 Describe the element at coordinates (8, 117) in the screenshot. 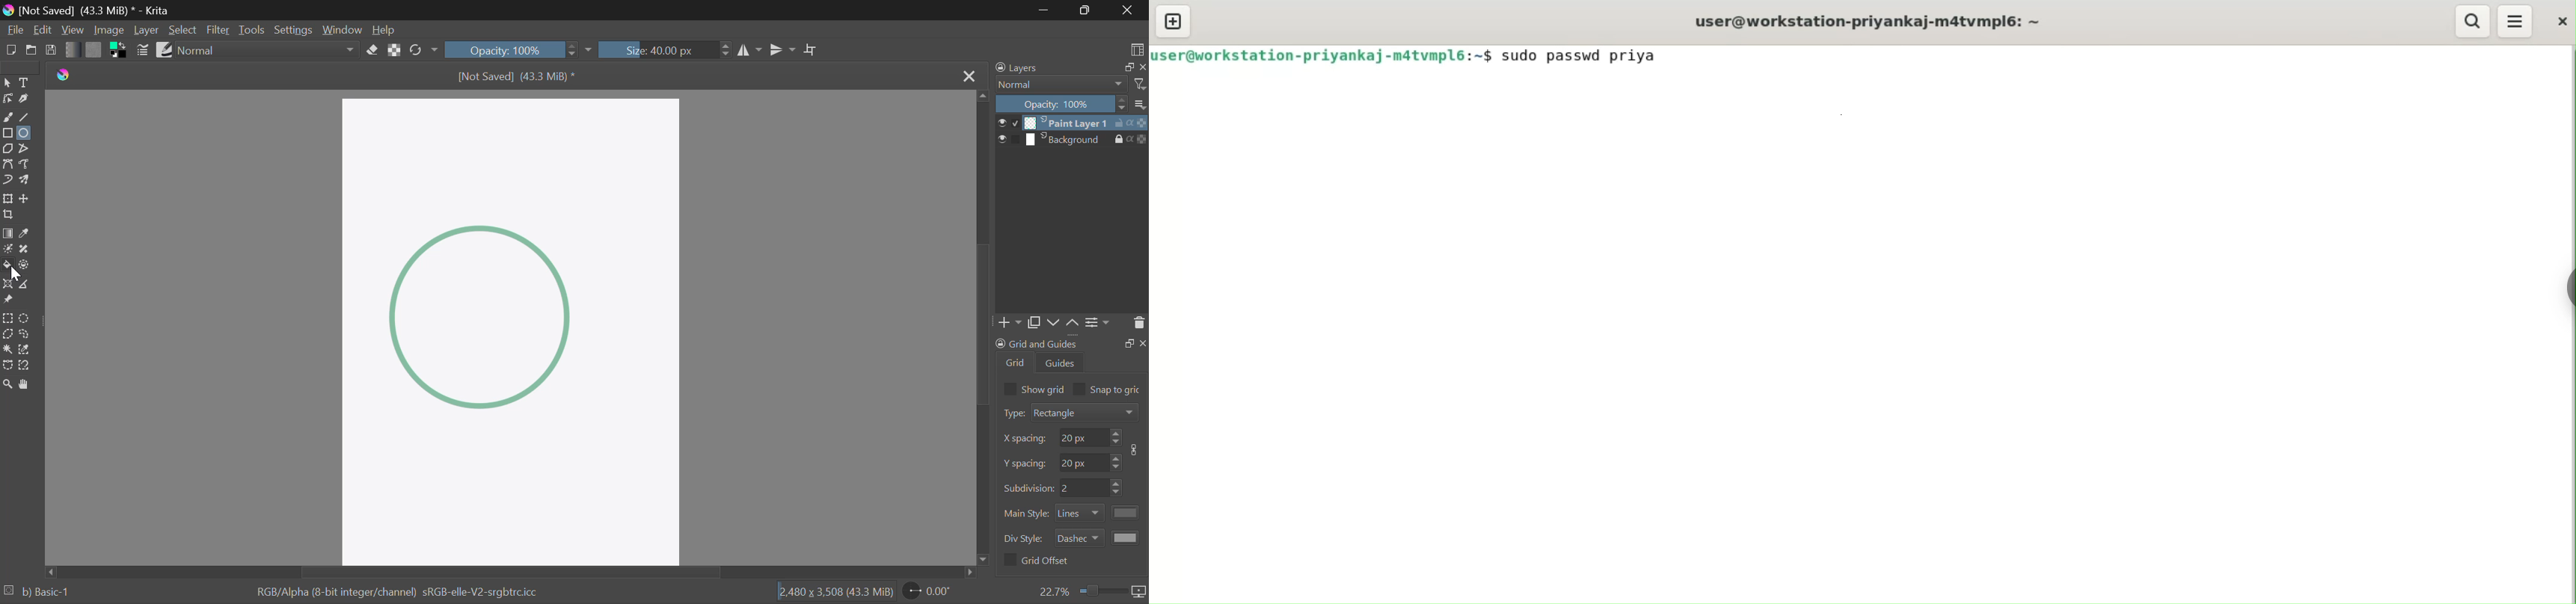

I see `Freehand` at that location.